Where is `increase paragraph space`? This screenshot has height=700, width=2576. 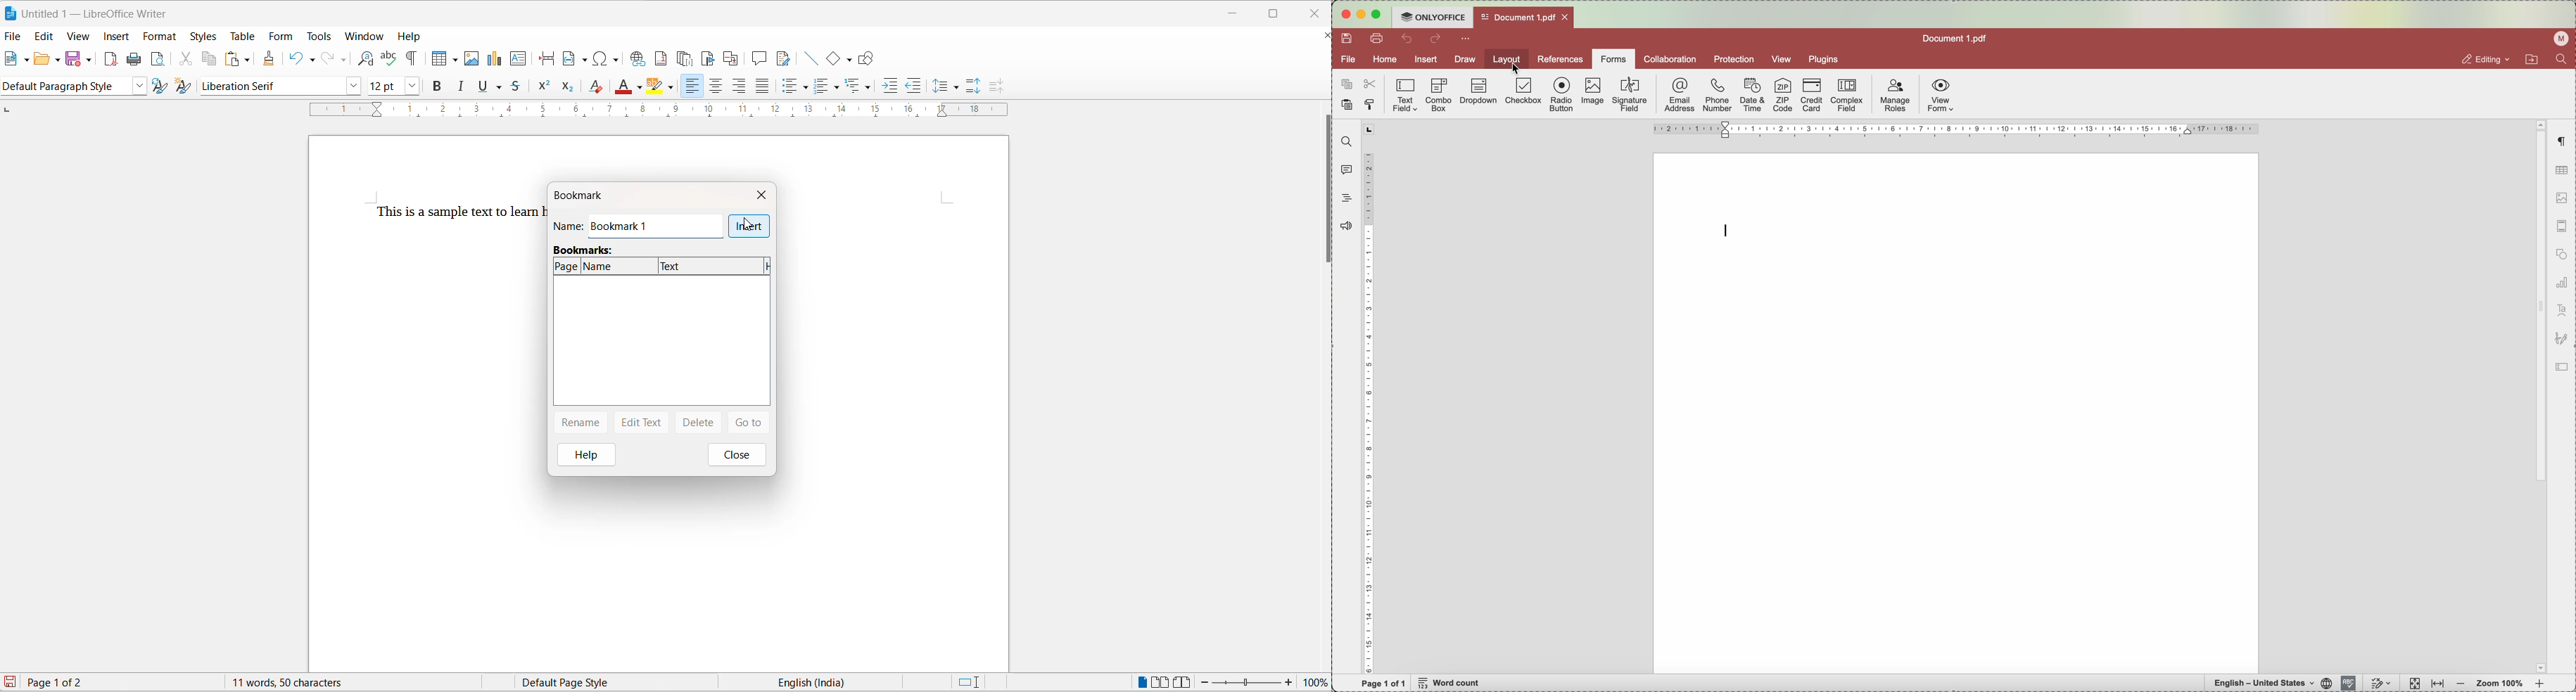
increase paragraph space is located at coordinates (979, 88).